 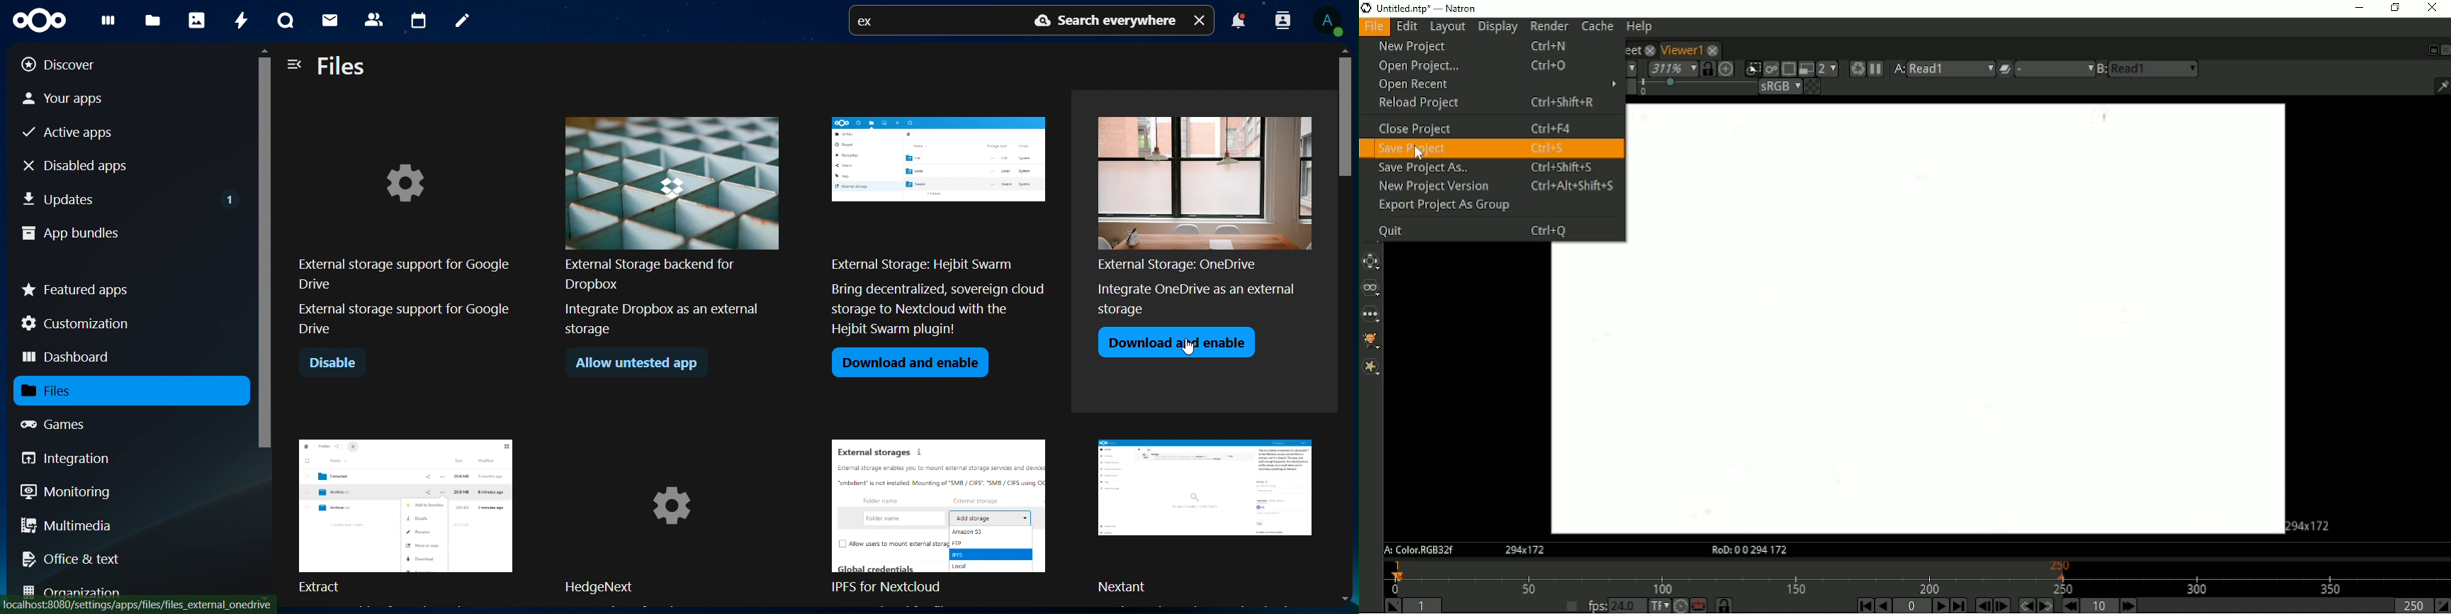 I want to click on featured apps, so click(x=77, y=286).